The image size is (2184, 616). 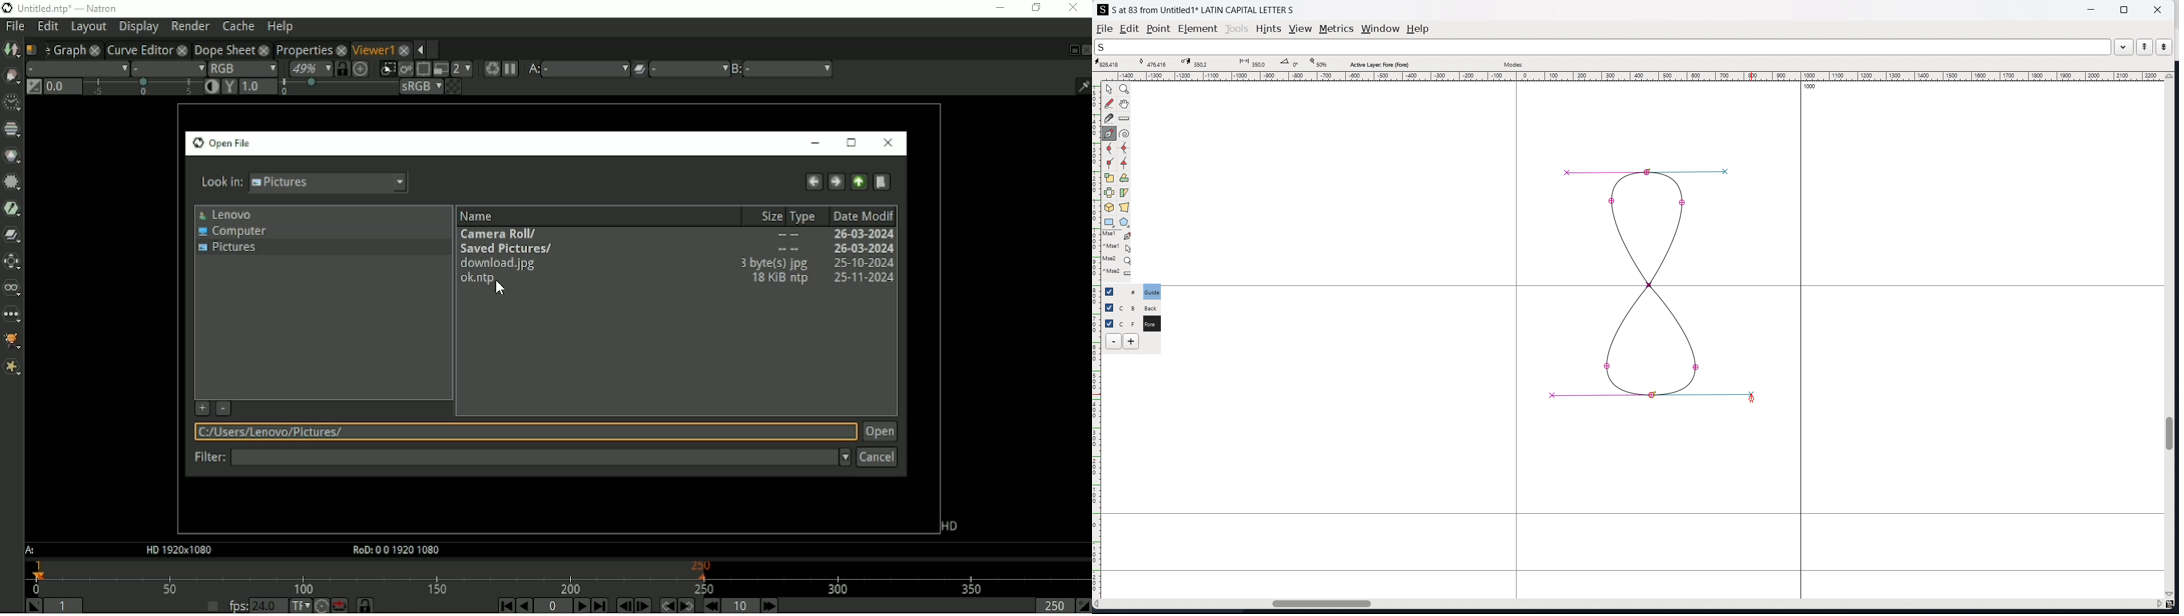 What do you see at coordinates (1118, 236) in the screenshot?
I see `Mse1` at bounding box center [1118, 236].